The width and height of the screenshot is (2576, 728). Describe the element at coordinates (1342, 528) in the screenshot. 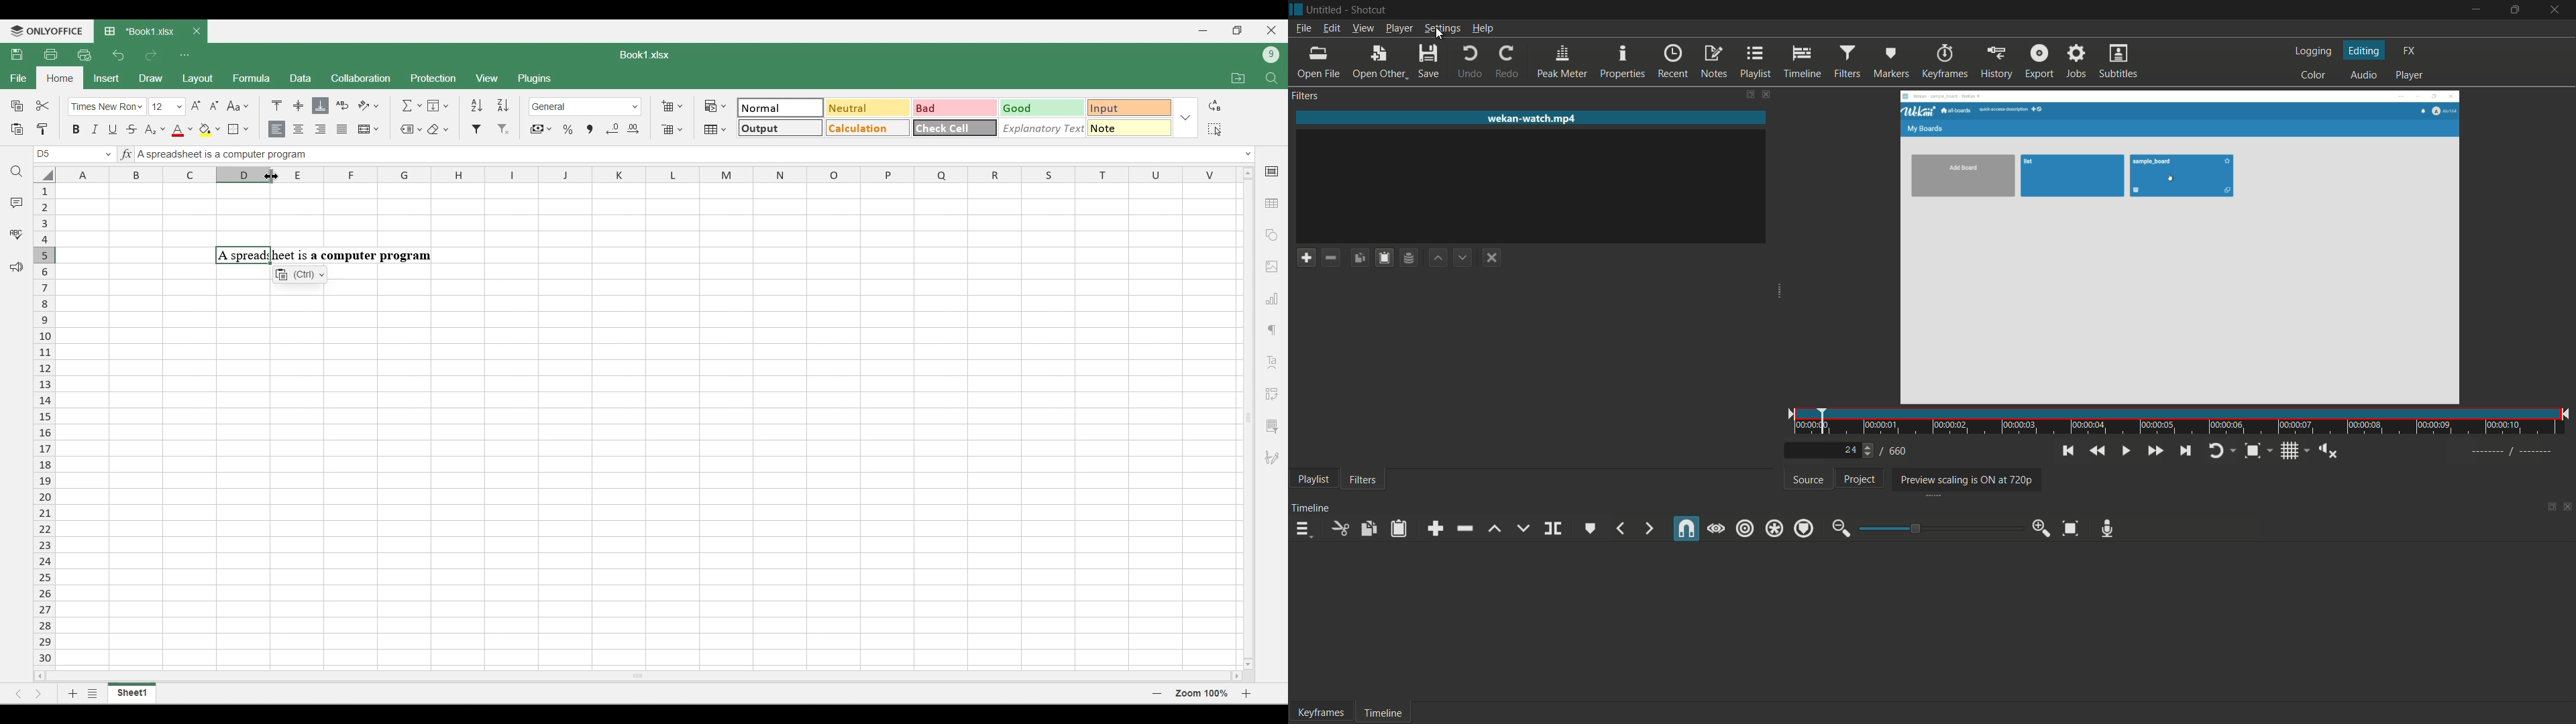

I see `cut` at that location.